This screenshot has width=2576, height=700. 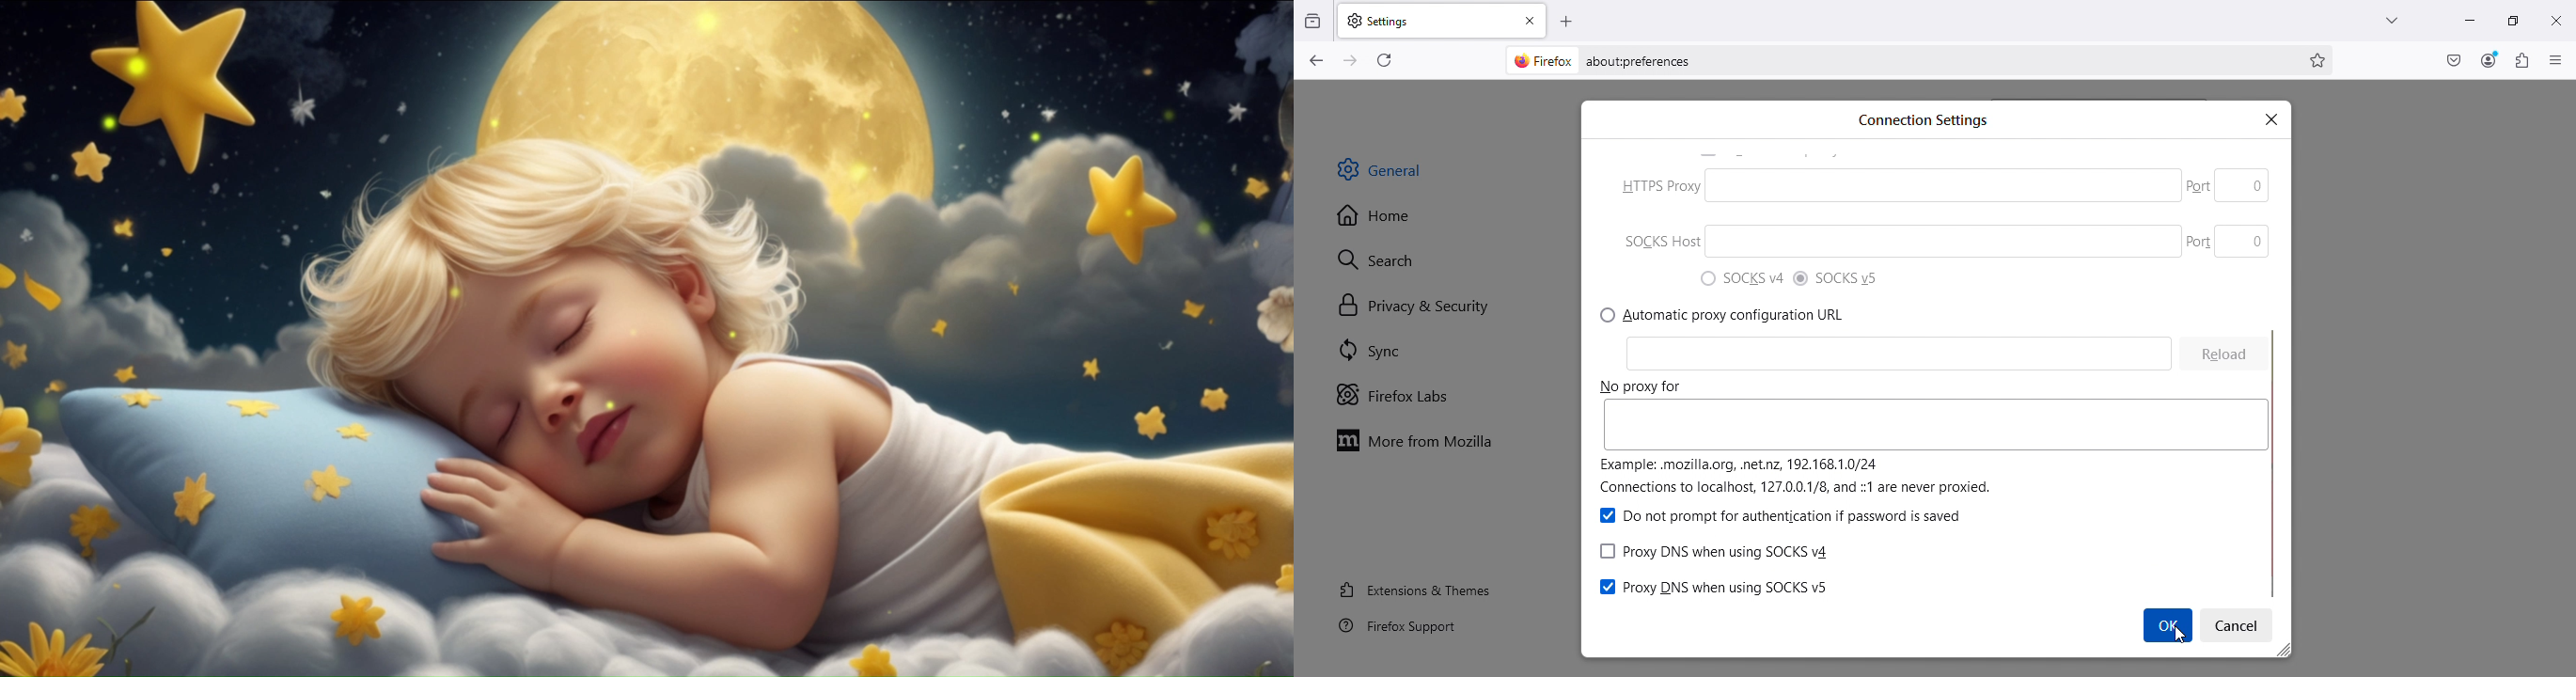 I want to click on Privacy and security, so click(x=1412, y=306).